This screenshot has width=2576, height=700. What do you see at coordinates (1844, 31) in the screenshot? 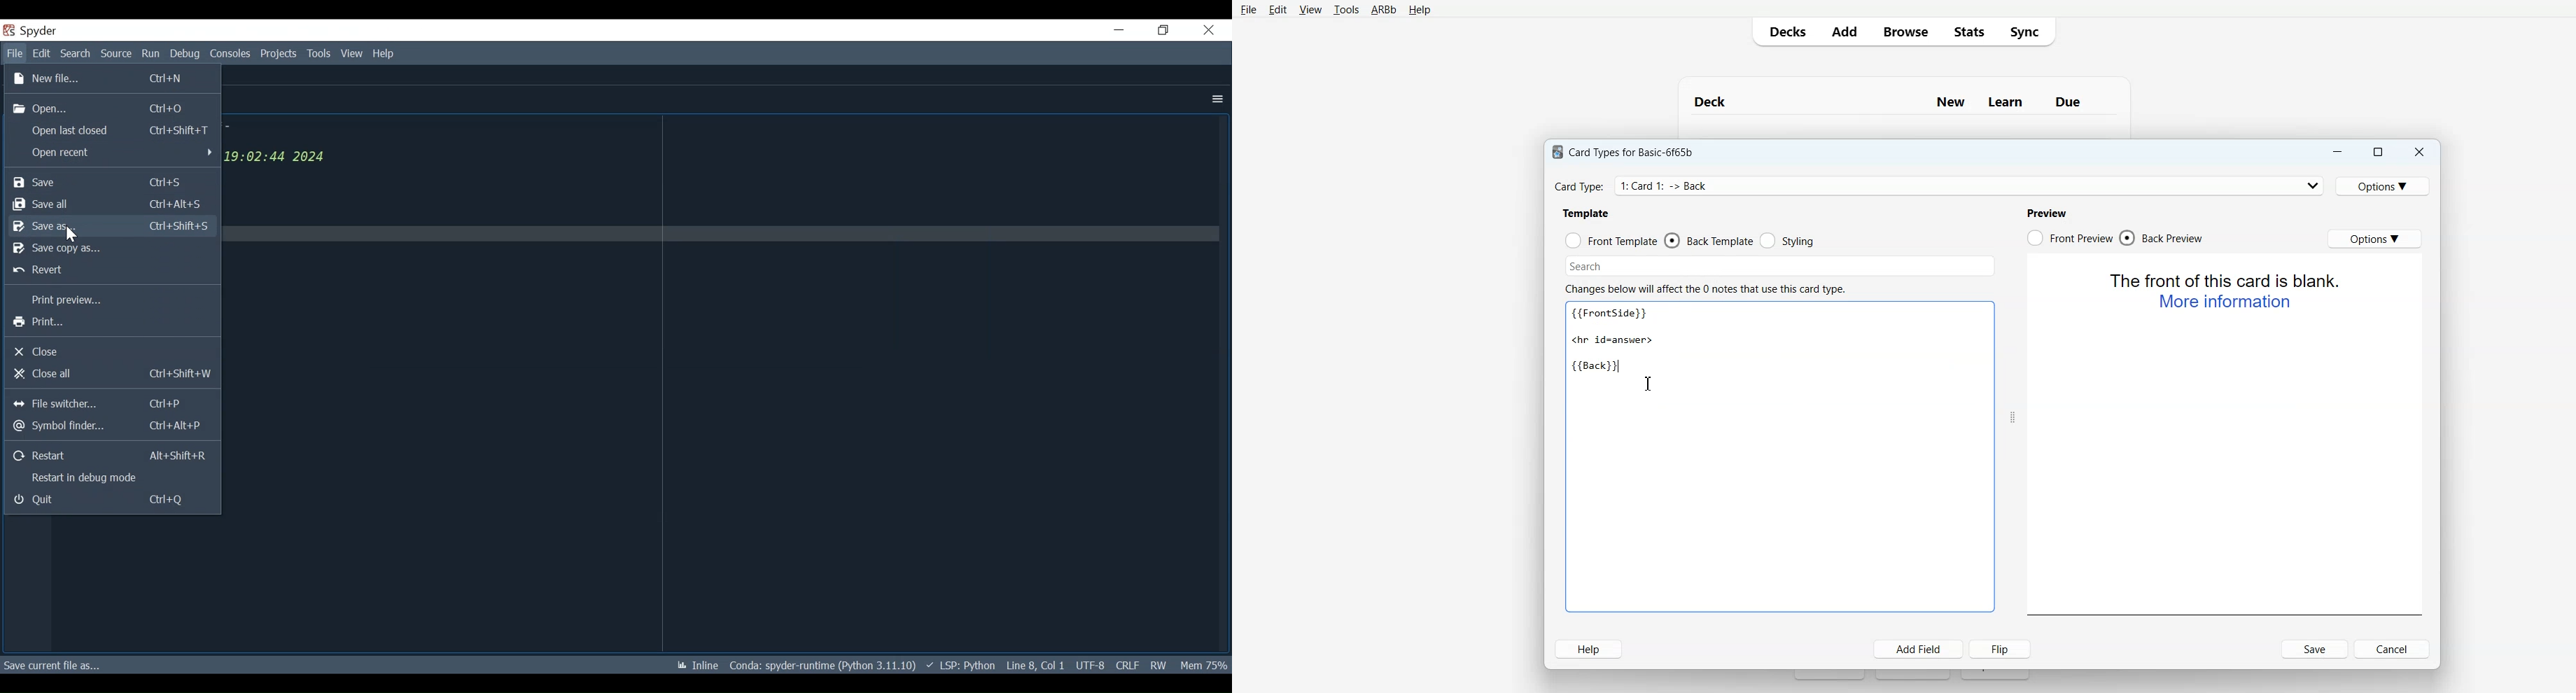
I see `Add` at bounding box center [1844, 31].